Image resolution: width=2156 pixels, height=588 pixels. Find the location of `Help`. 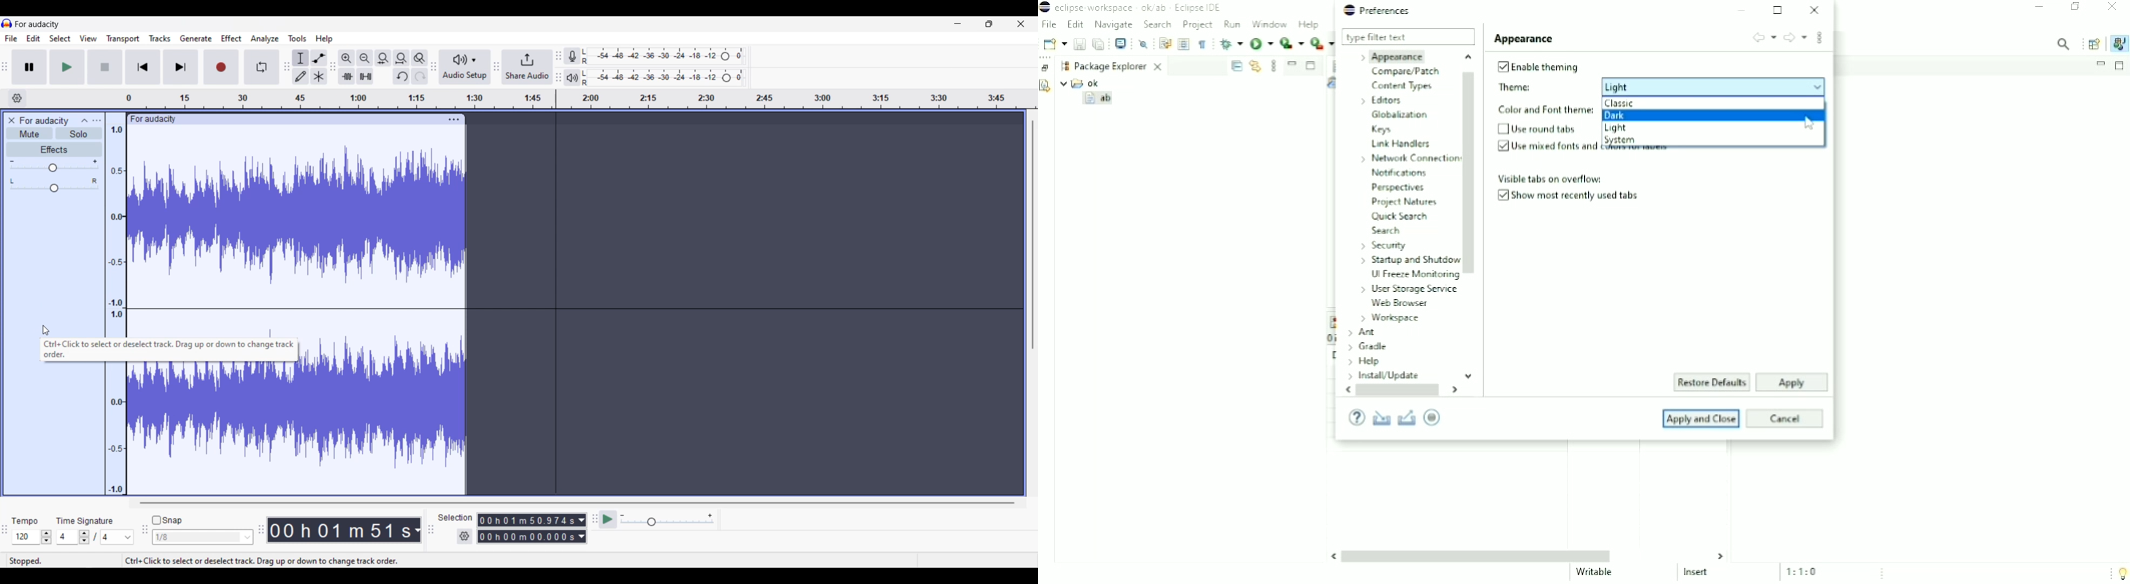

Help is located at coordinates (1310, 25).